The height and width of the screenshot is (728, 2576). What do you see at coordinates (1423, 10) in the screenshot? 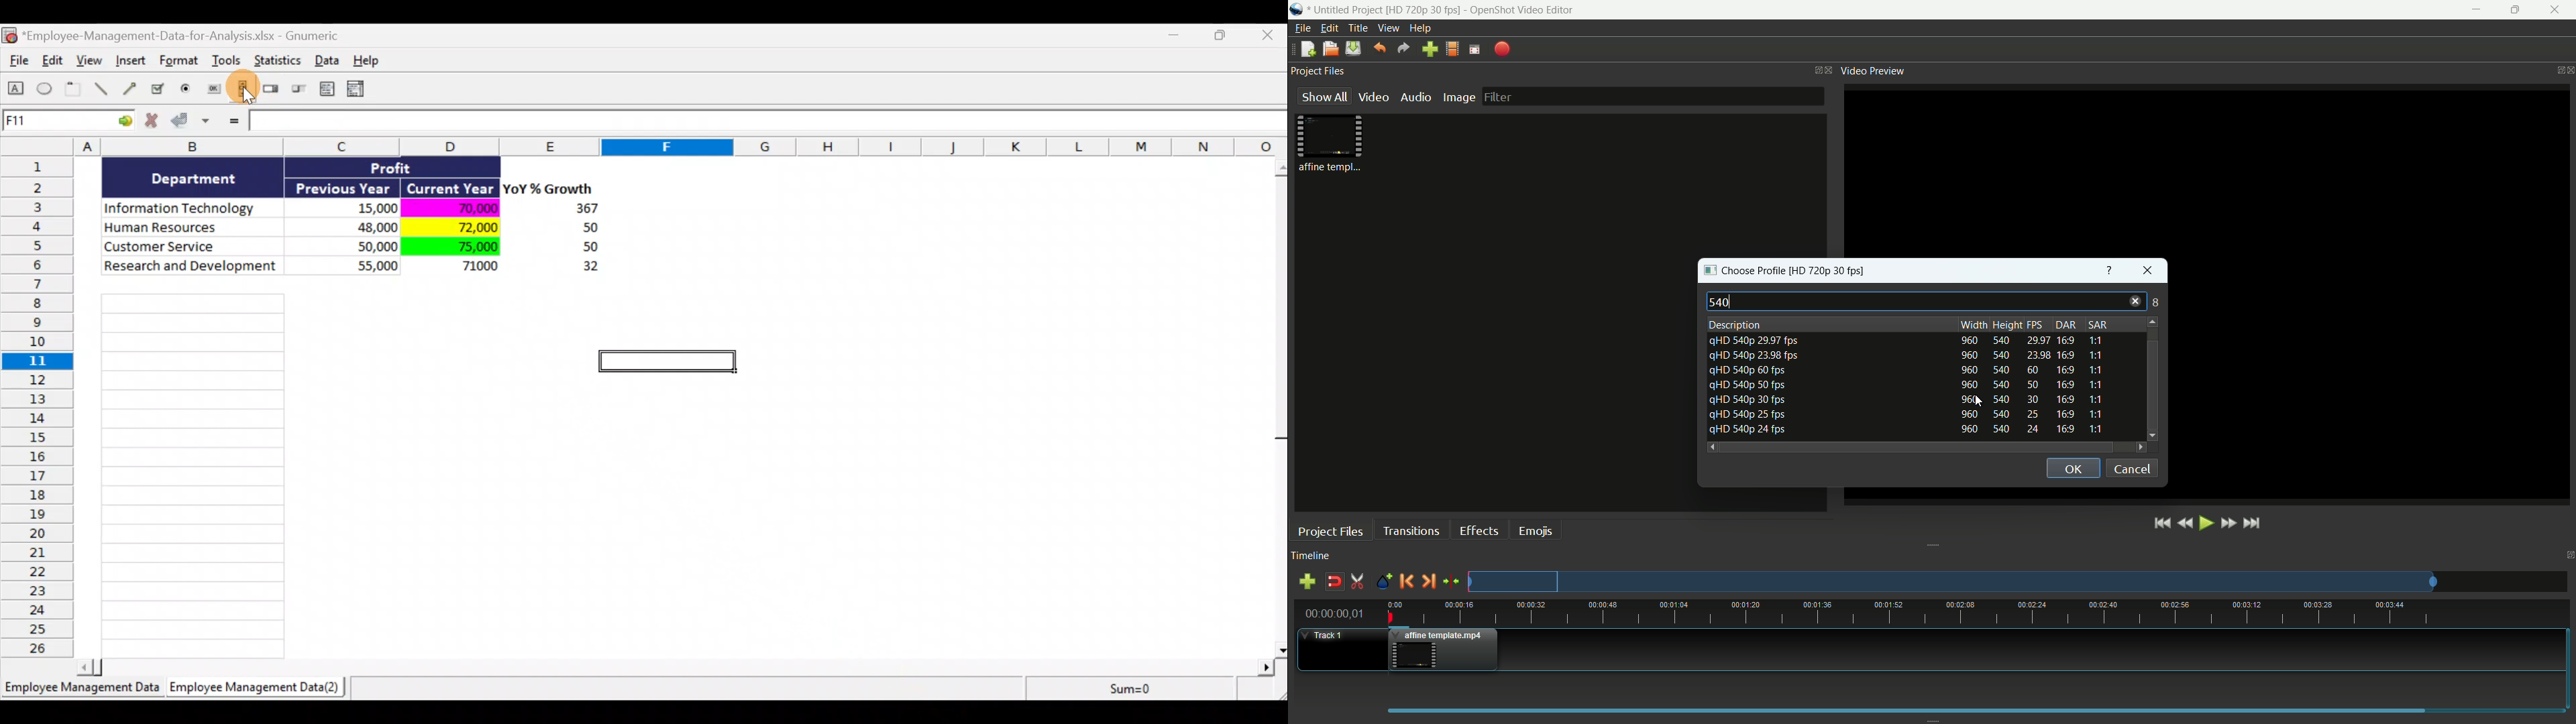
I see `profile` at bounding box center [1423, 10].